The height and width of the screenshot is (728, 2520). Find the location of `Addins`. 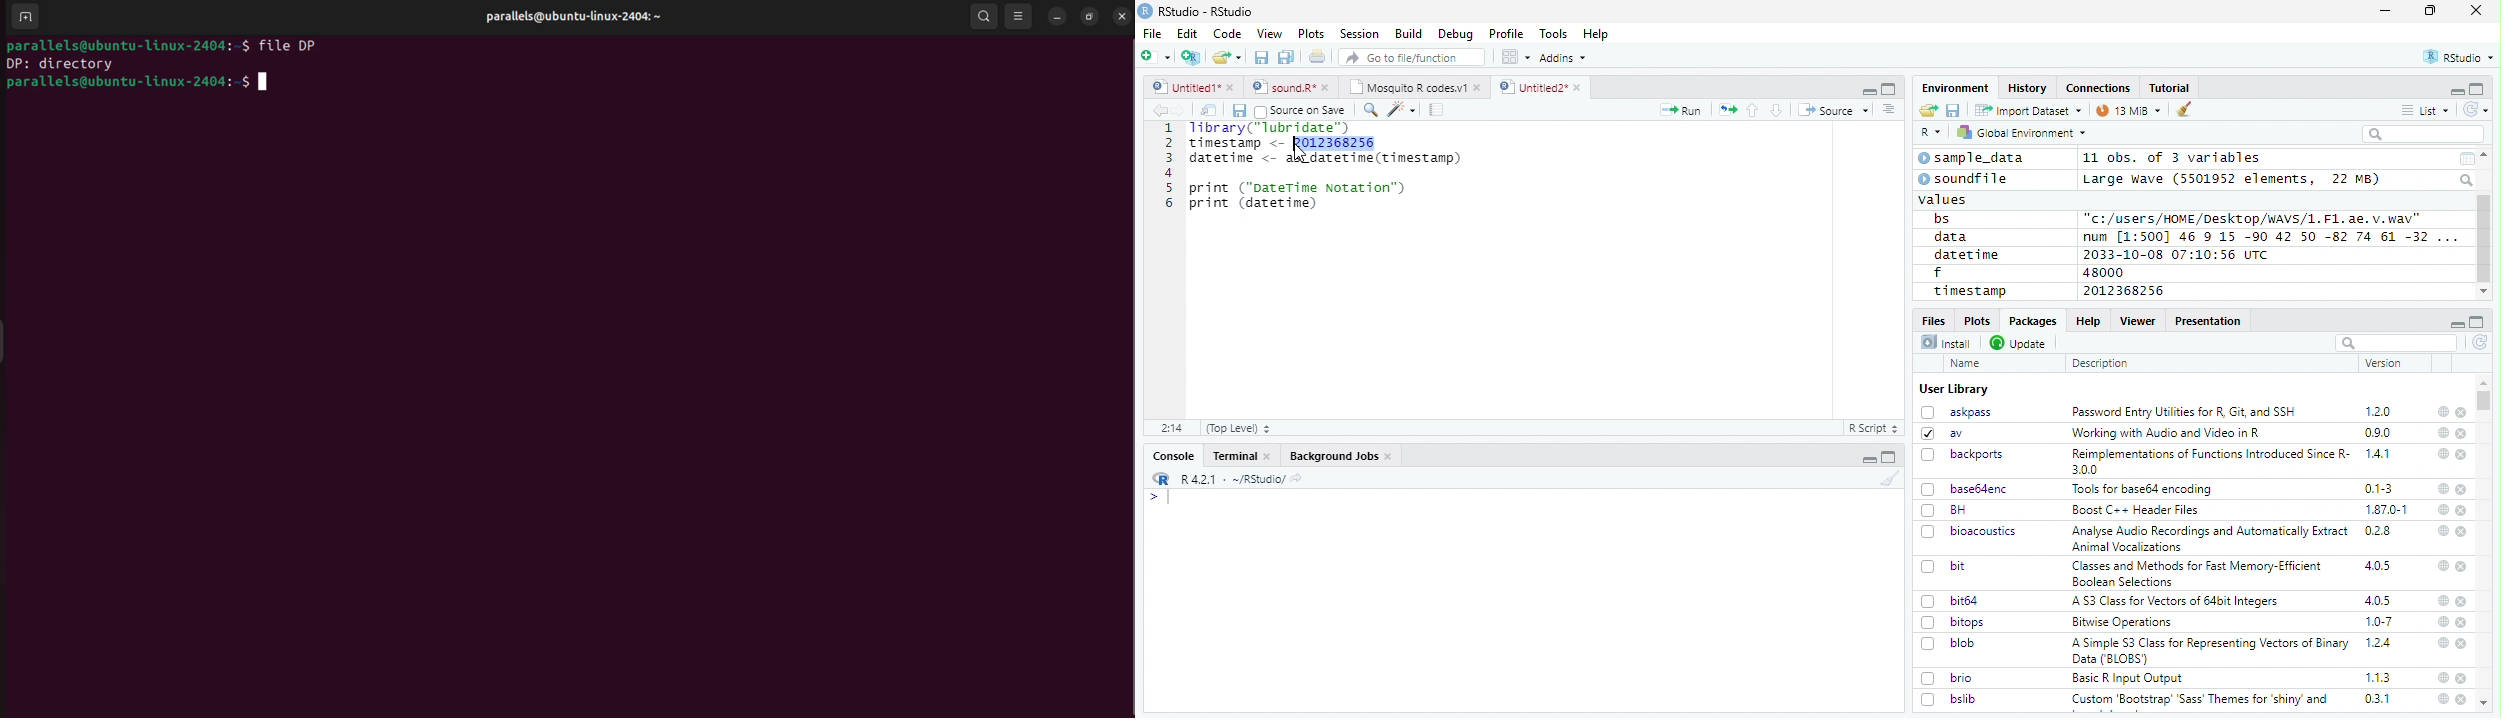

Addins is located at coordinates (1563, 58).